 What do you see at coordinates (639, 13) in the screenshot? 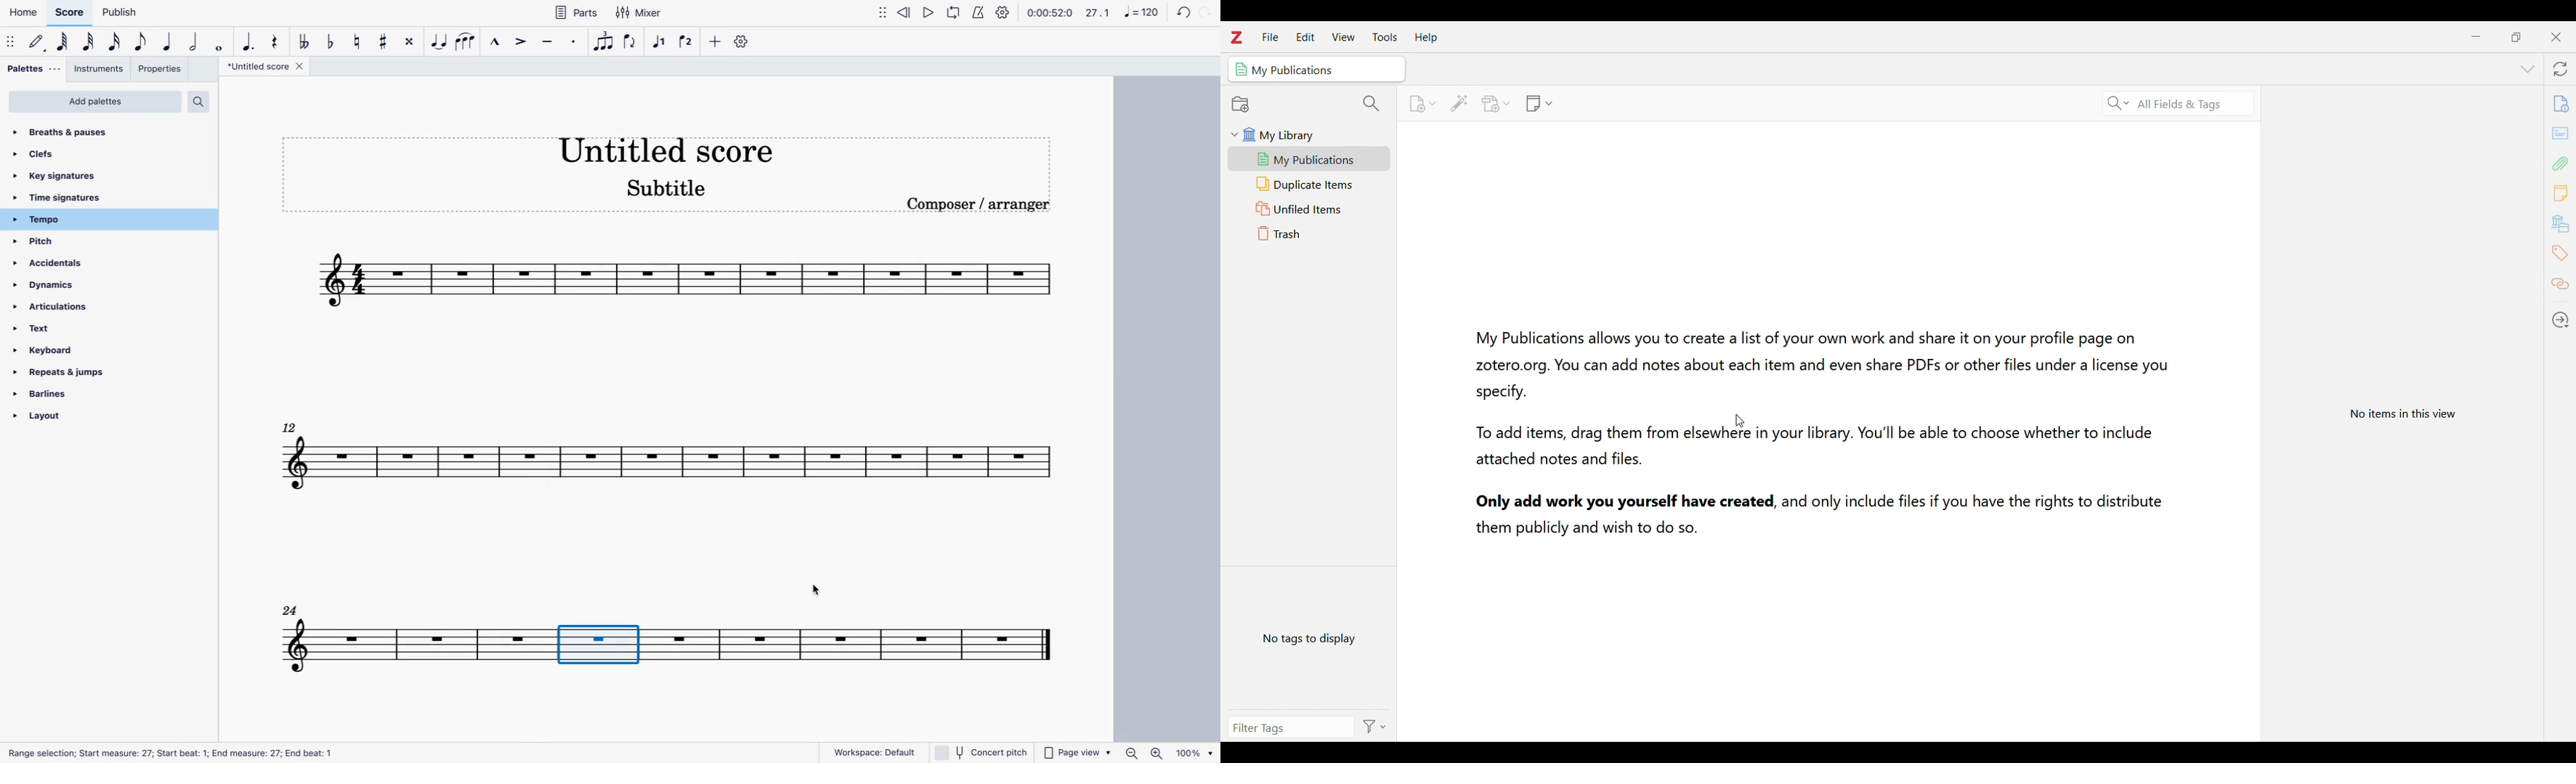
I see `mixer` at bounding box center [639, 13].